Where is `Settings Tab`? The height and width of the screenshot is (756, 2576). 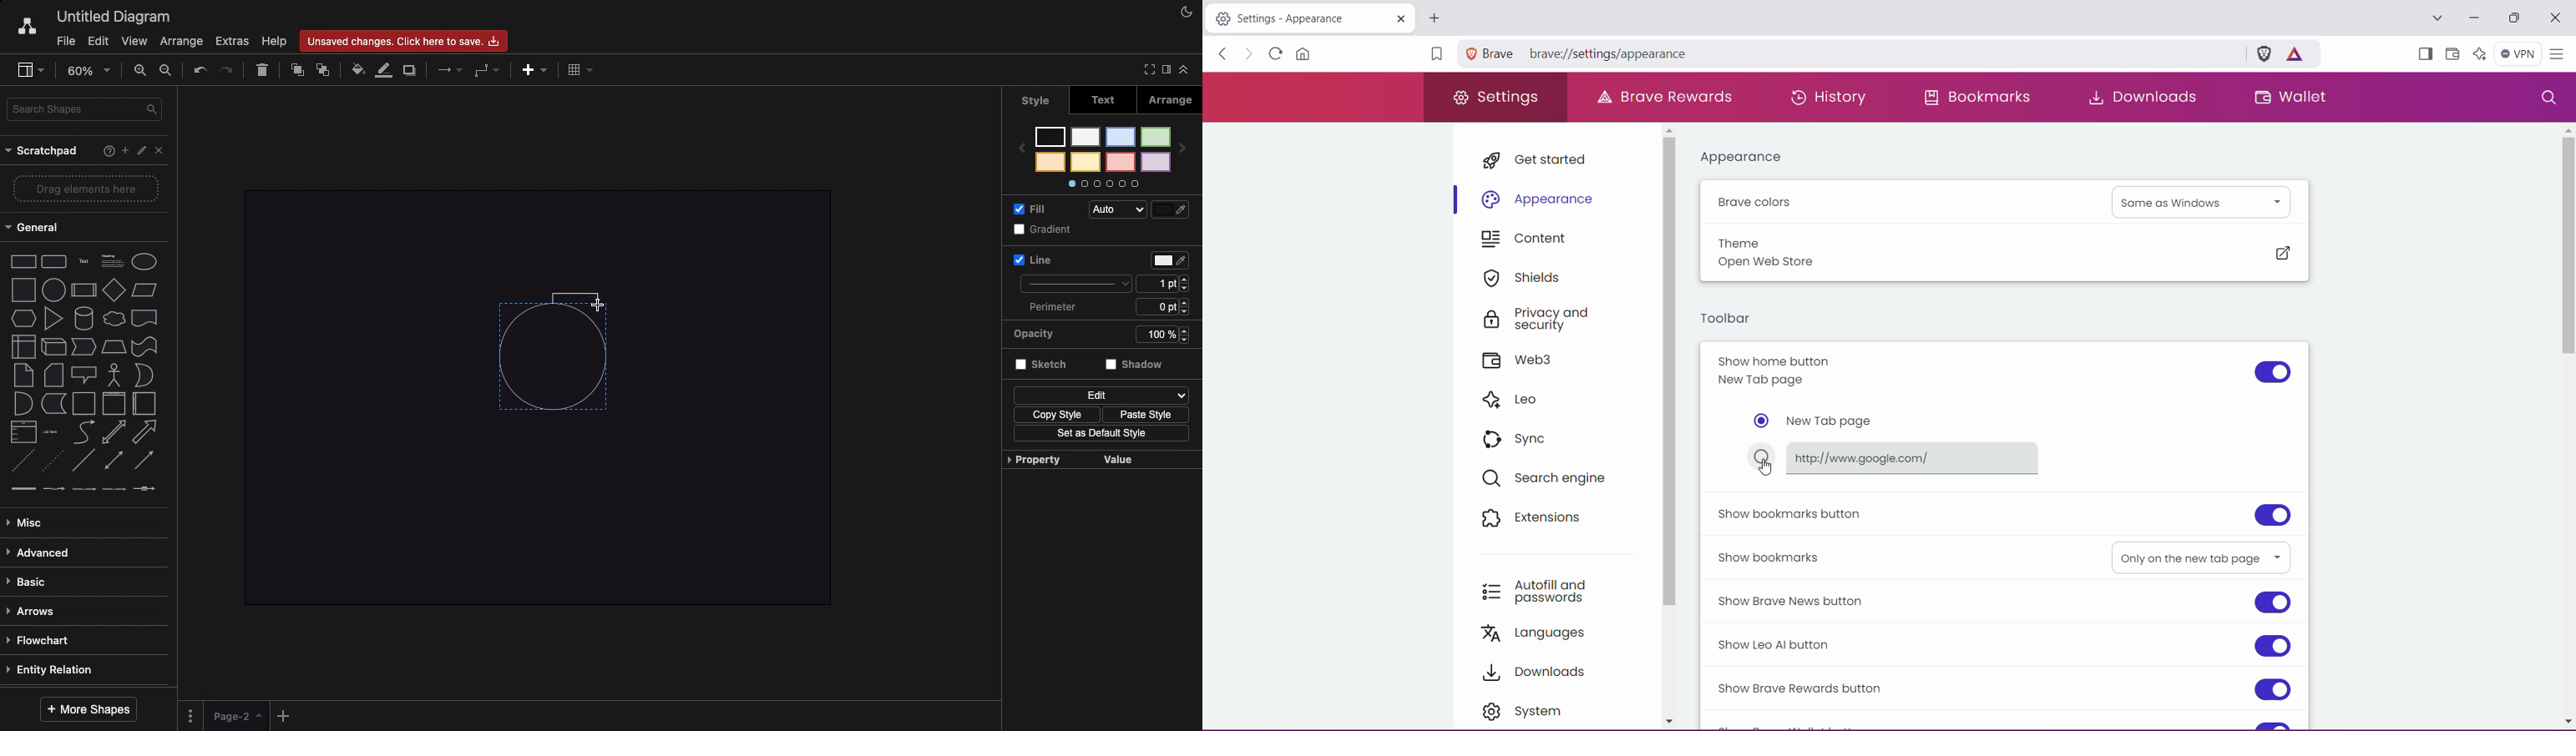 Settings Tab is located at coordinates (1288, 19).